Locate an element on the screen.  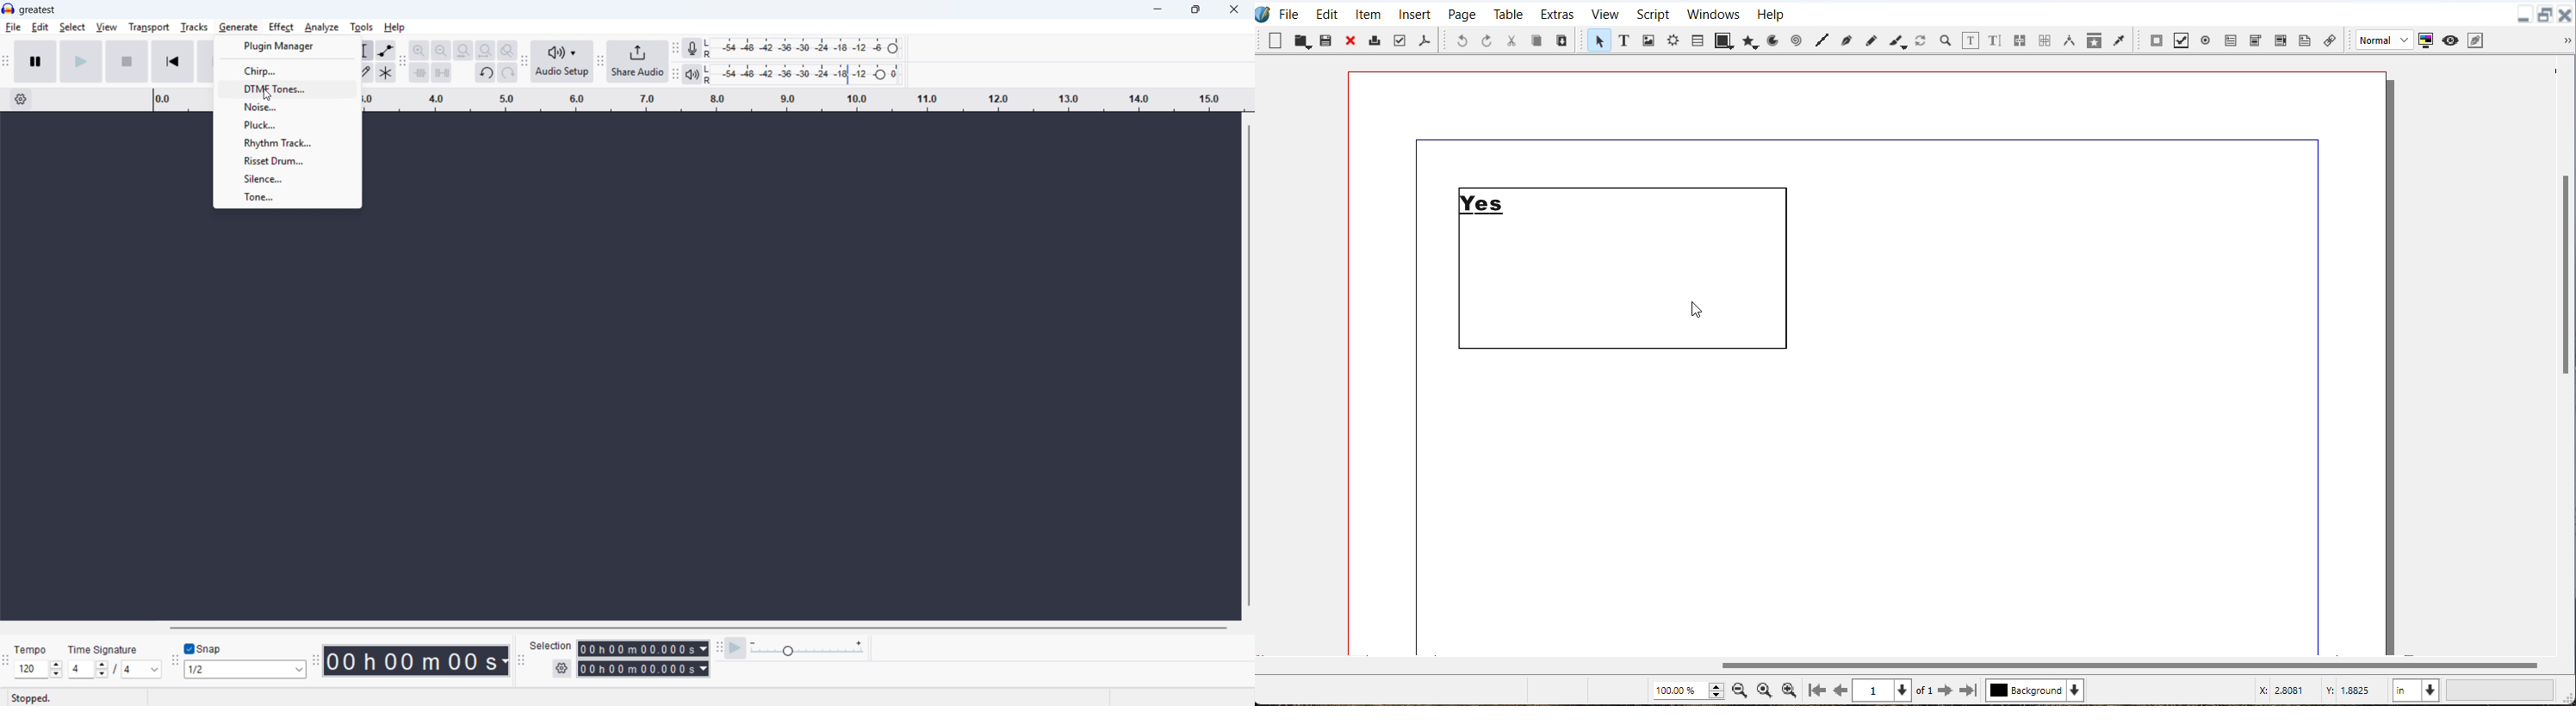
play is located at coordinates (81, 61).